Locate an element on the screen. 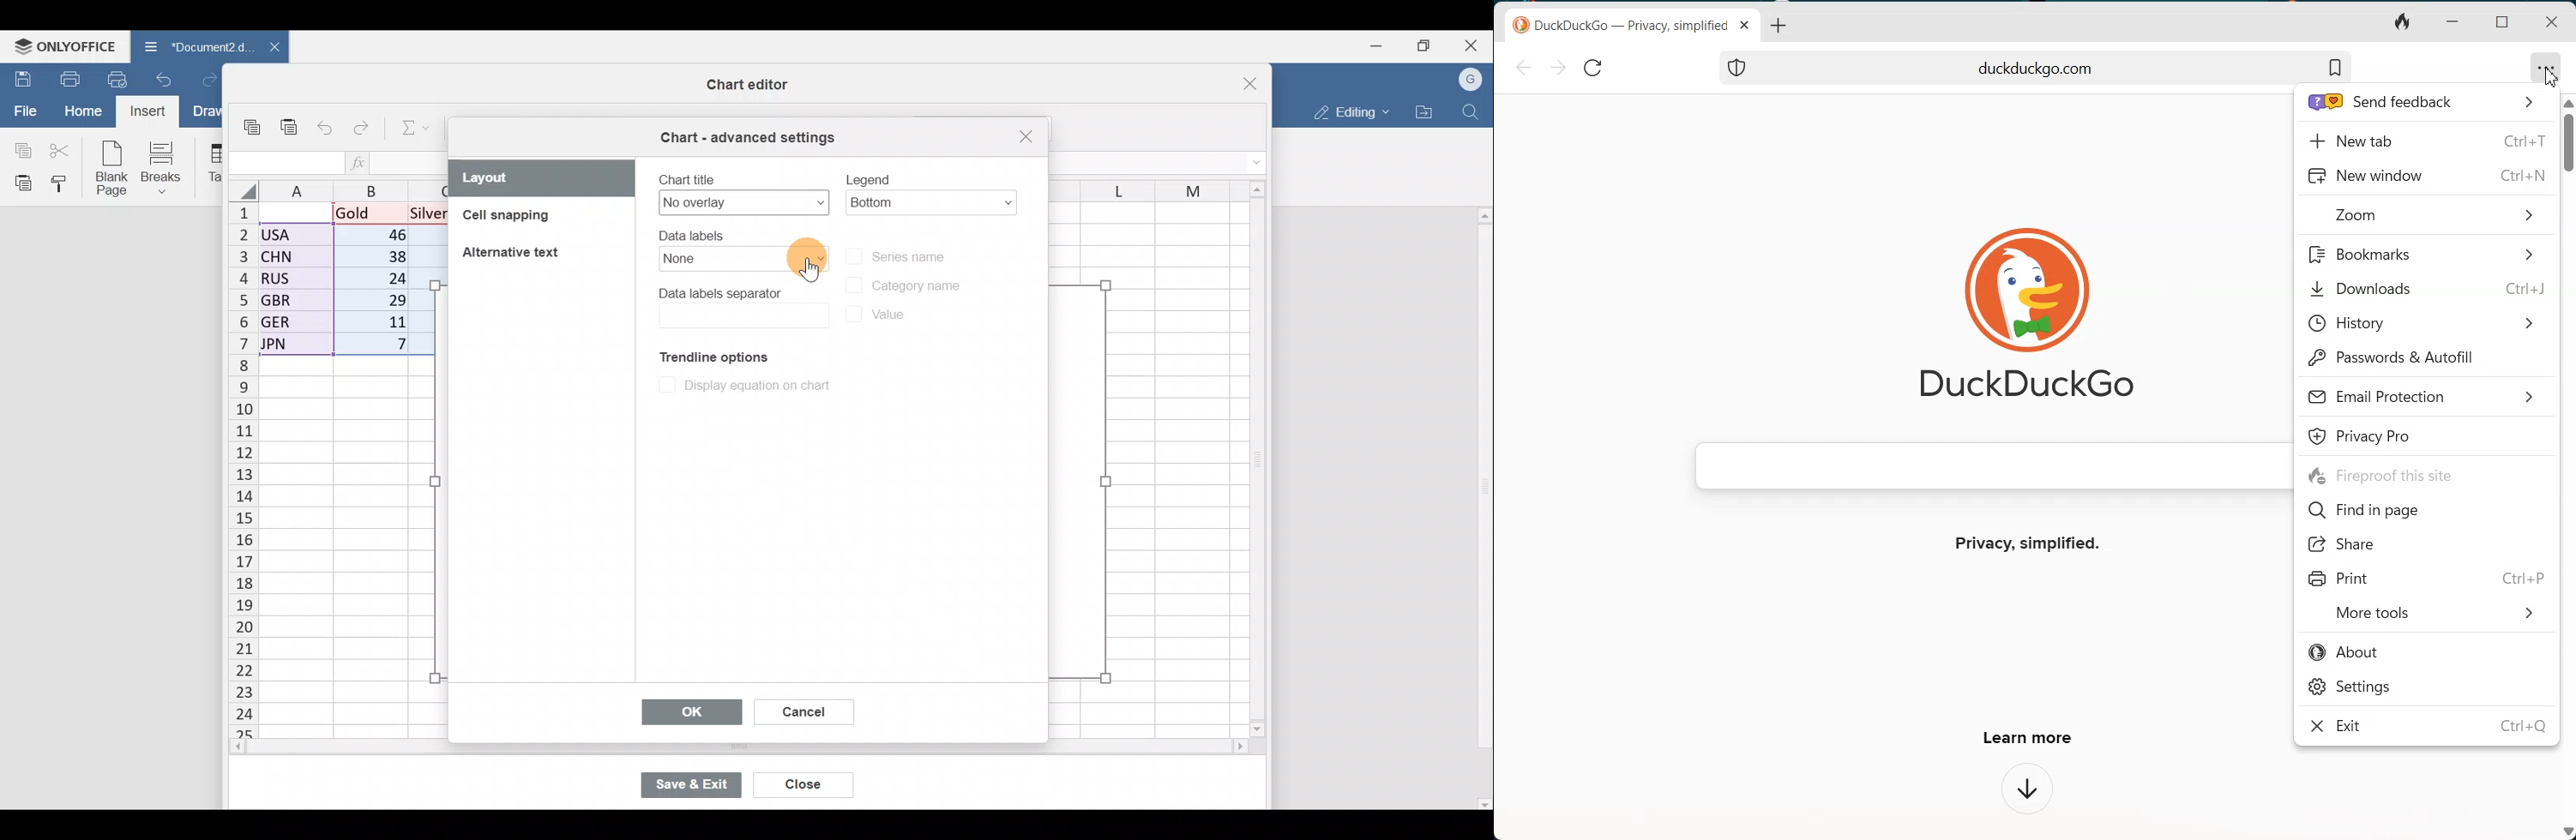 The image size is (2576, 840). History is located at coordinates (2424, 324).